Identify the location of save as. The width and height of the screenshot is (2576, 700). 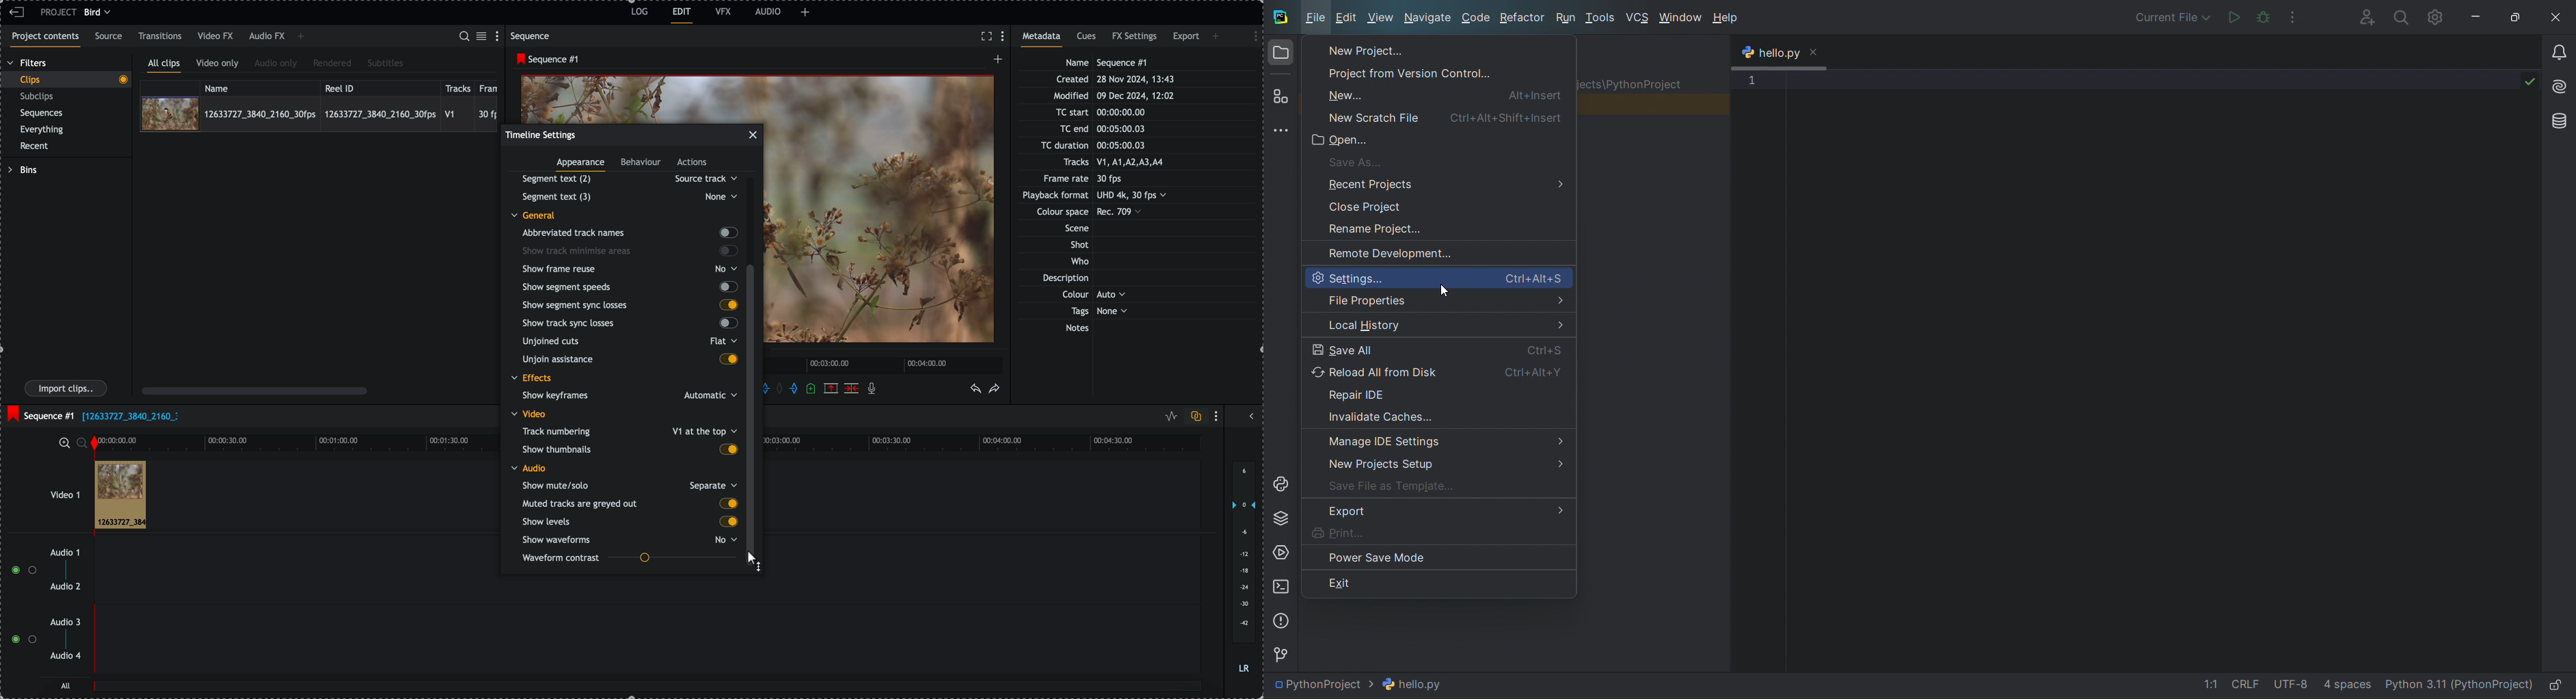
(1438, 161).